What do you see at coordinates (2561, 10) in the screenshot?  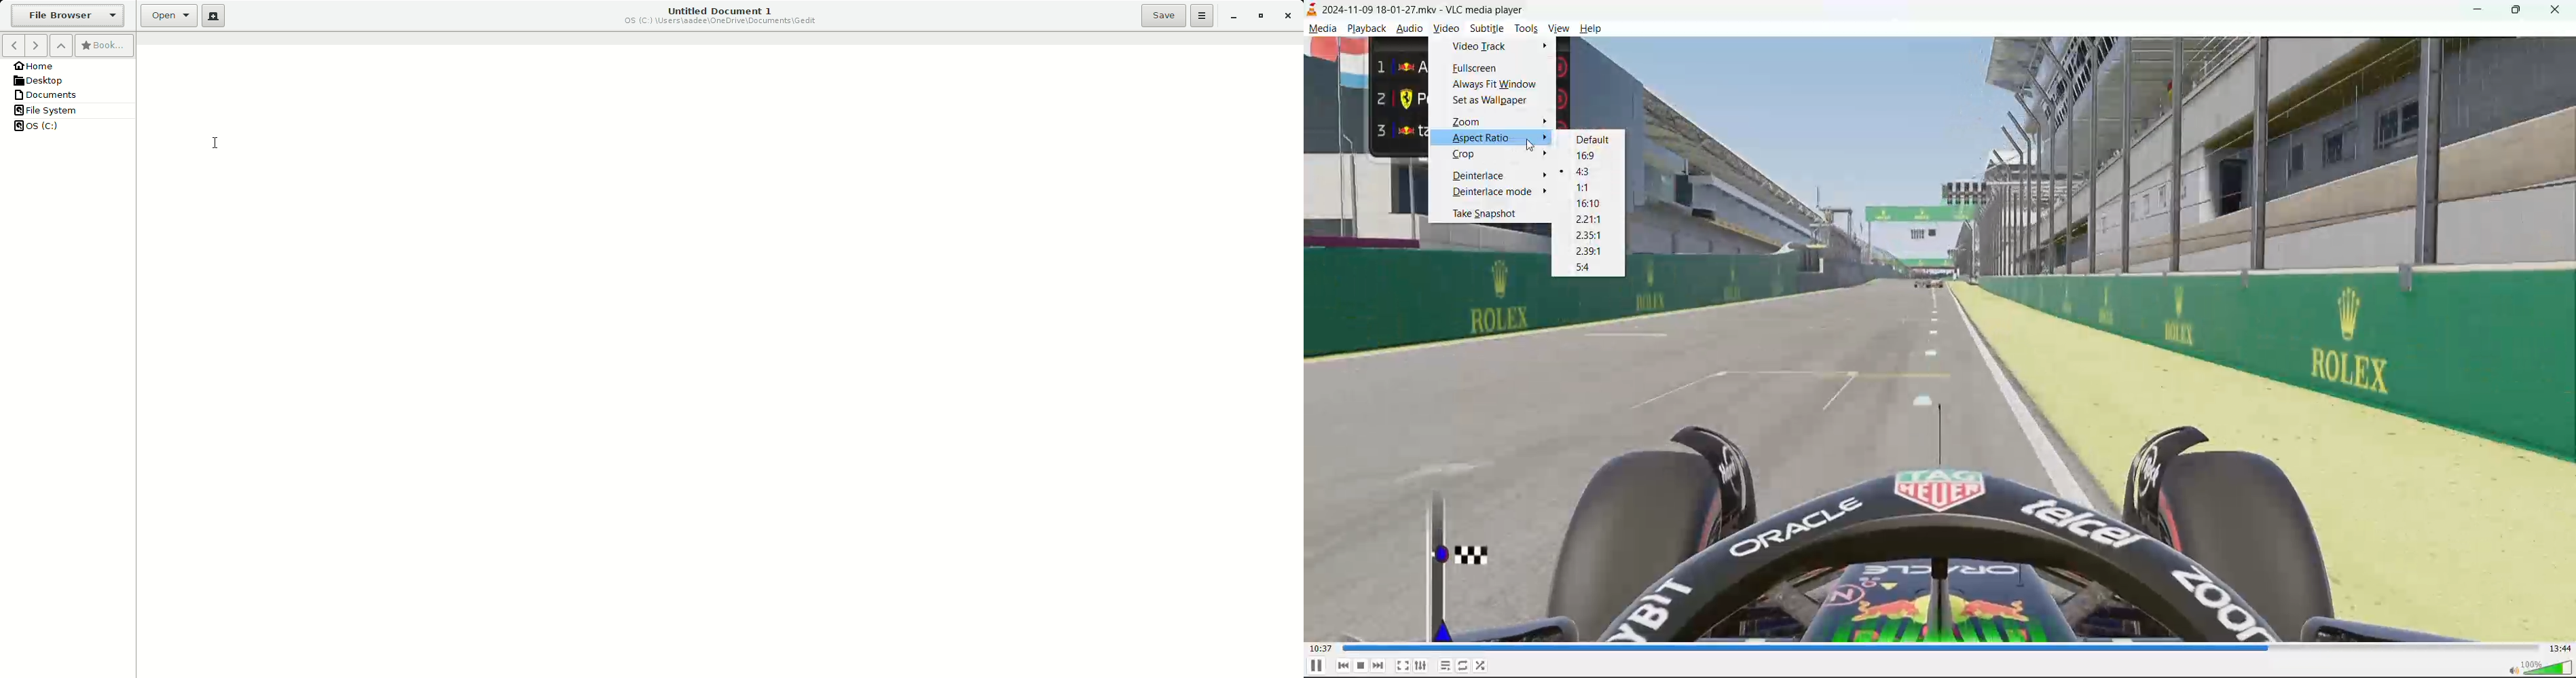 I see `close` at bounding box center [2561, 10].